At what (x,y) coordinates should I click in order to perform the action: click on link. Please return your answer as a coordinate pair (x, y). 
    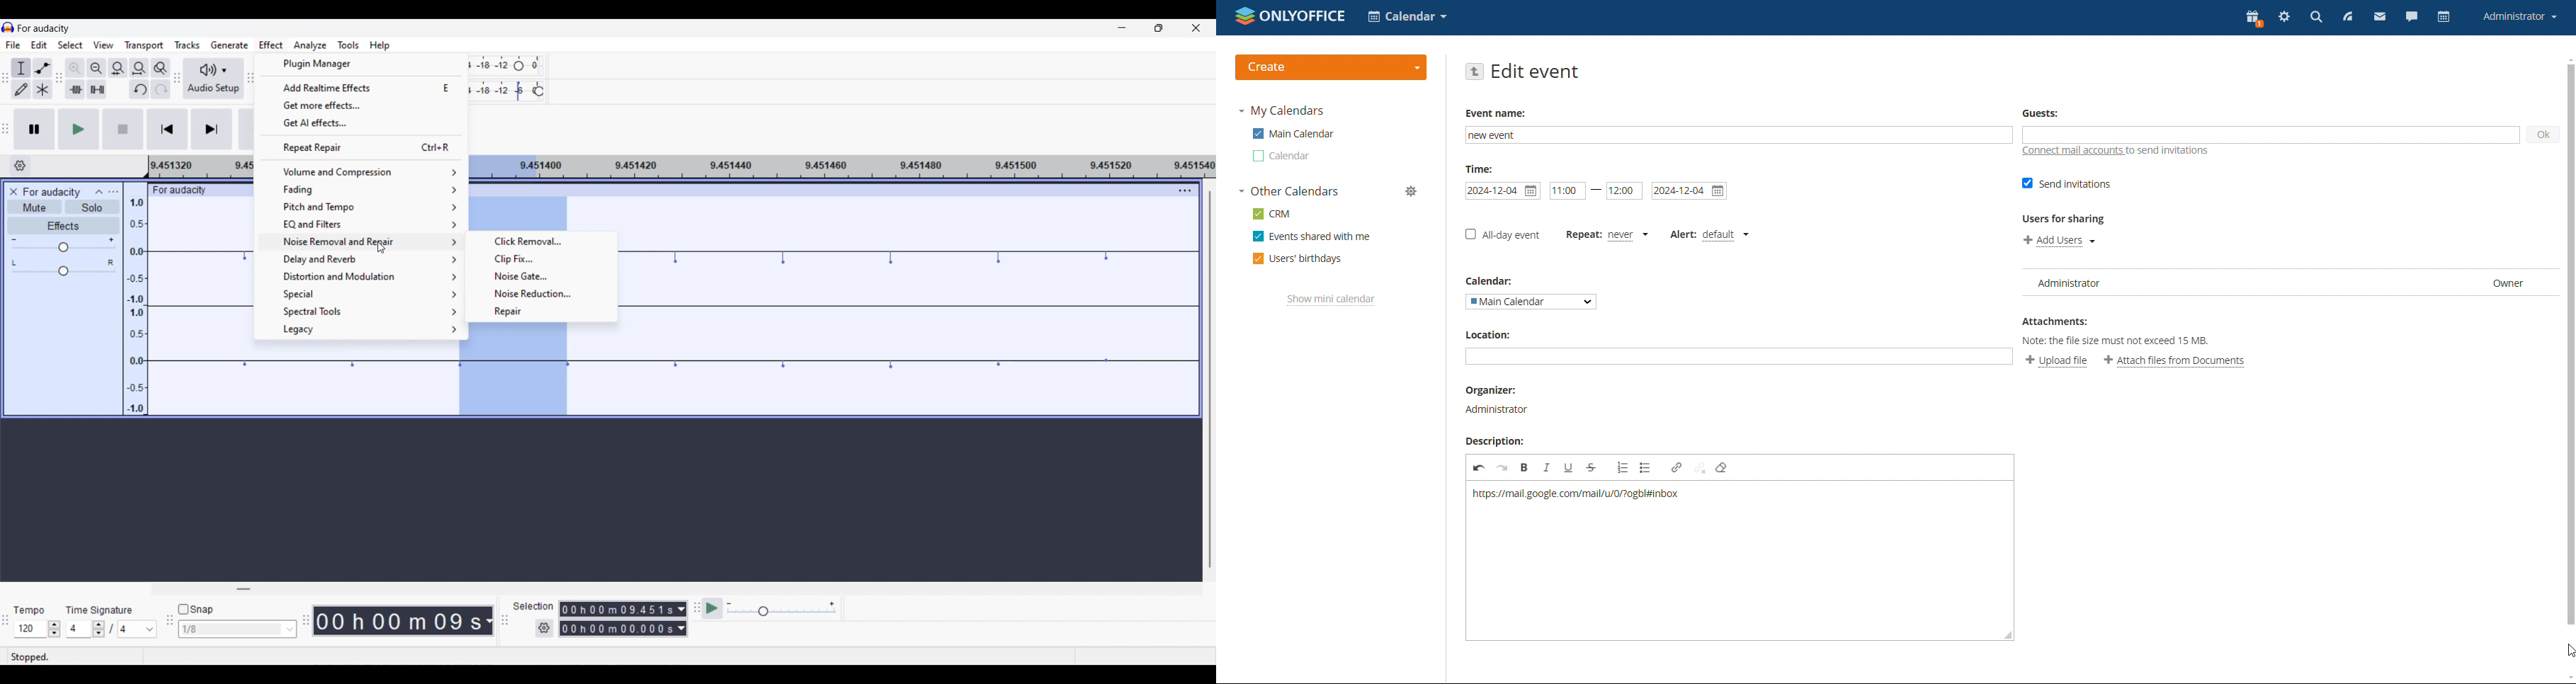
    Looking at the image, I should click on (1676, 467).